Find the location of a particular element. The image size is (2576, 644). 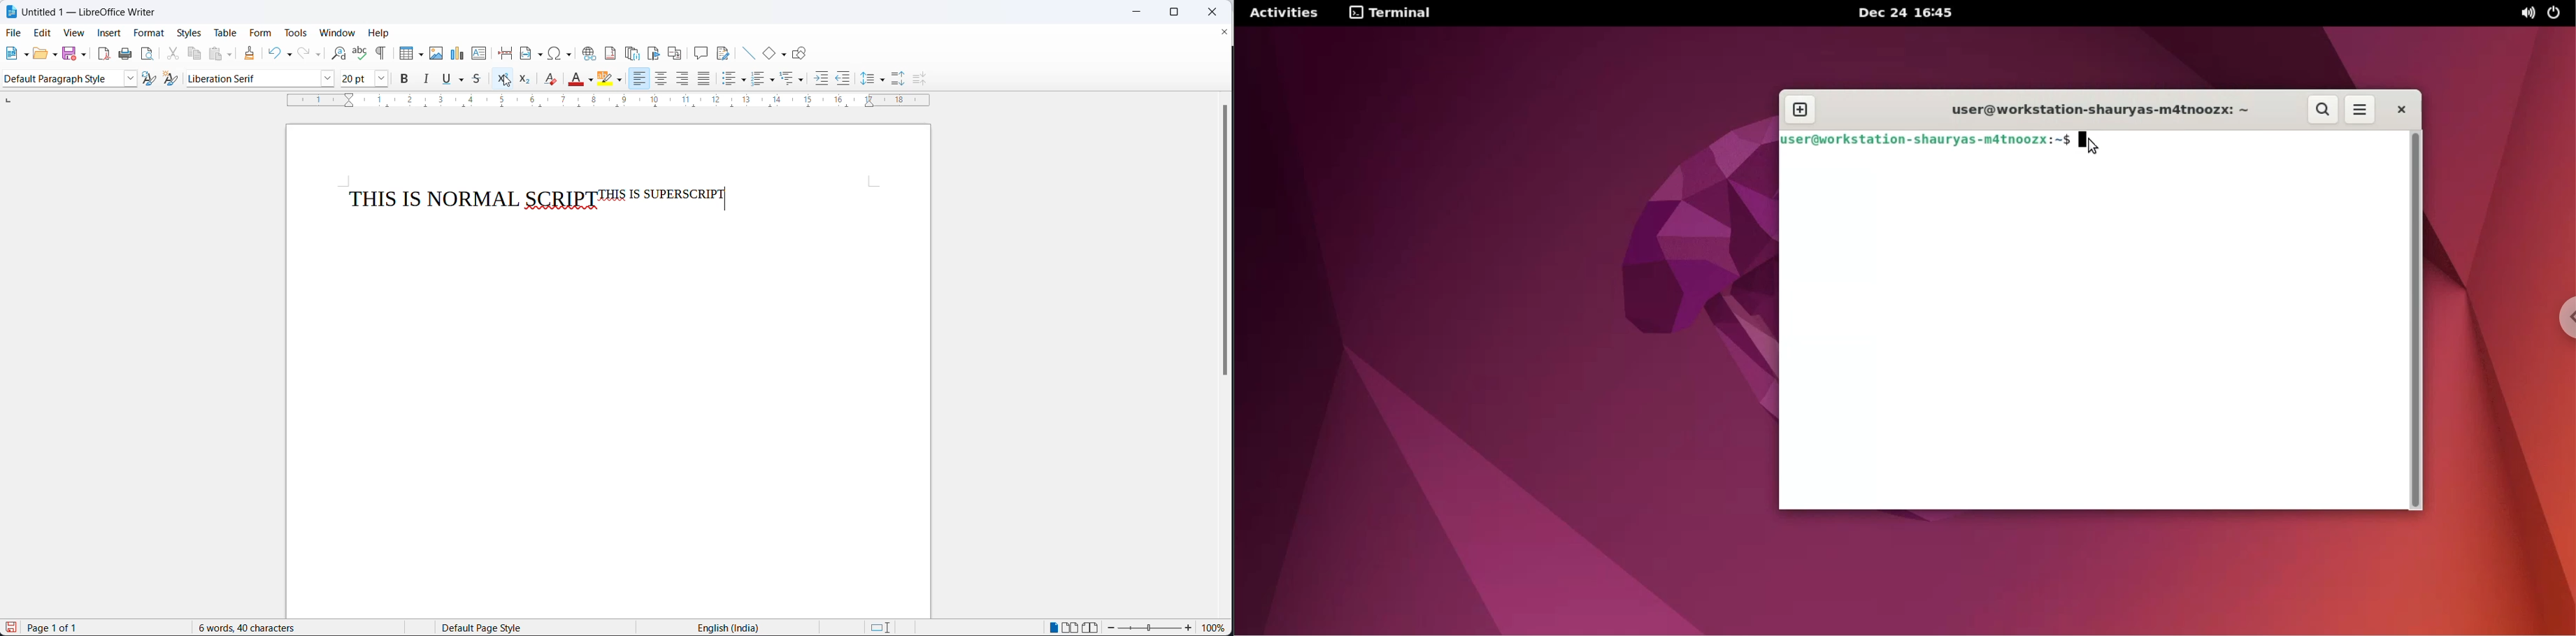

zoom decrease is located at coordinates (1188, 629).